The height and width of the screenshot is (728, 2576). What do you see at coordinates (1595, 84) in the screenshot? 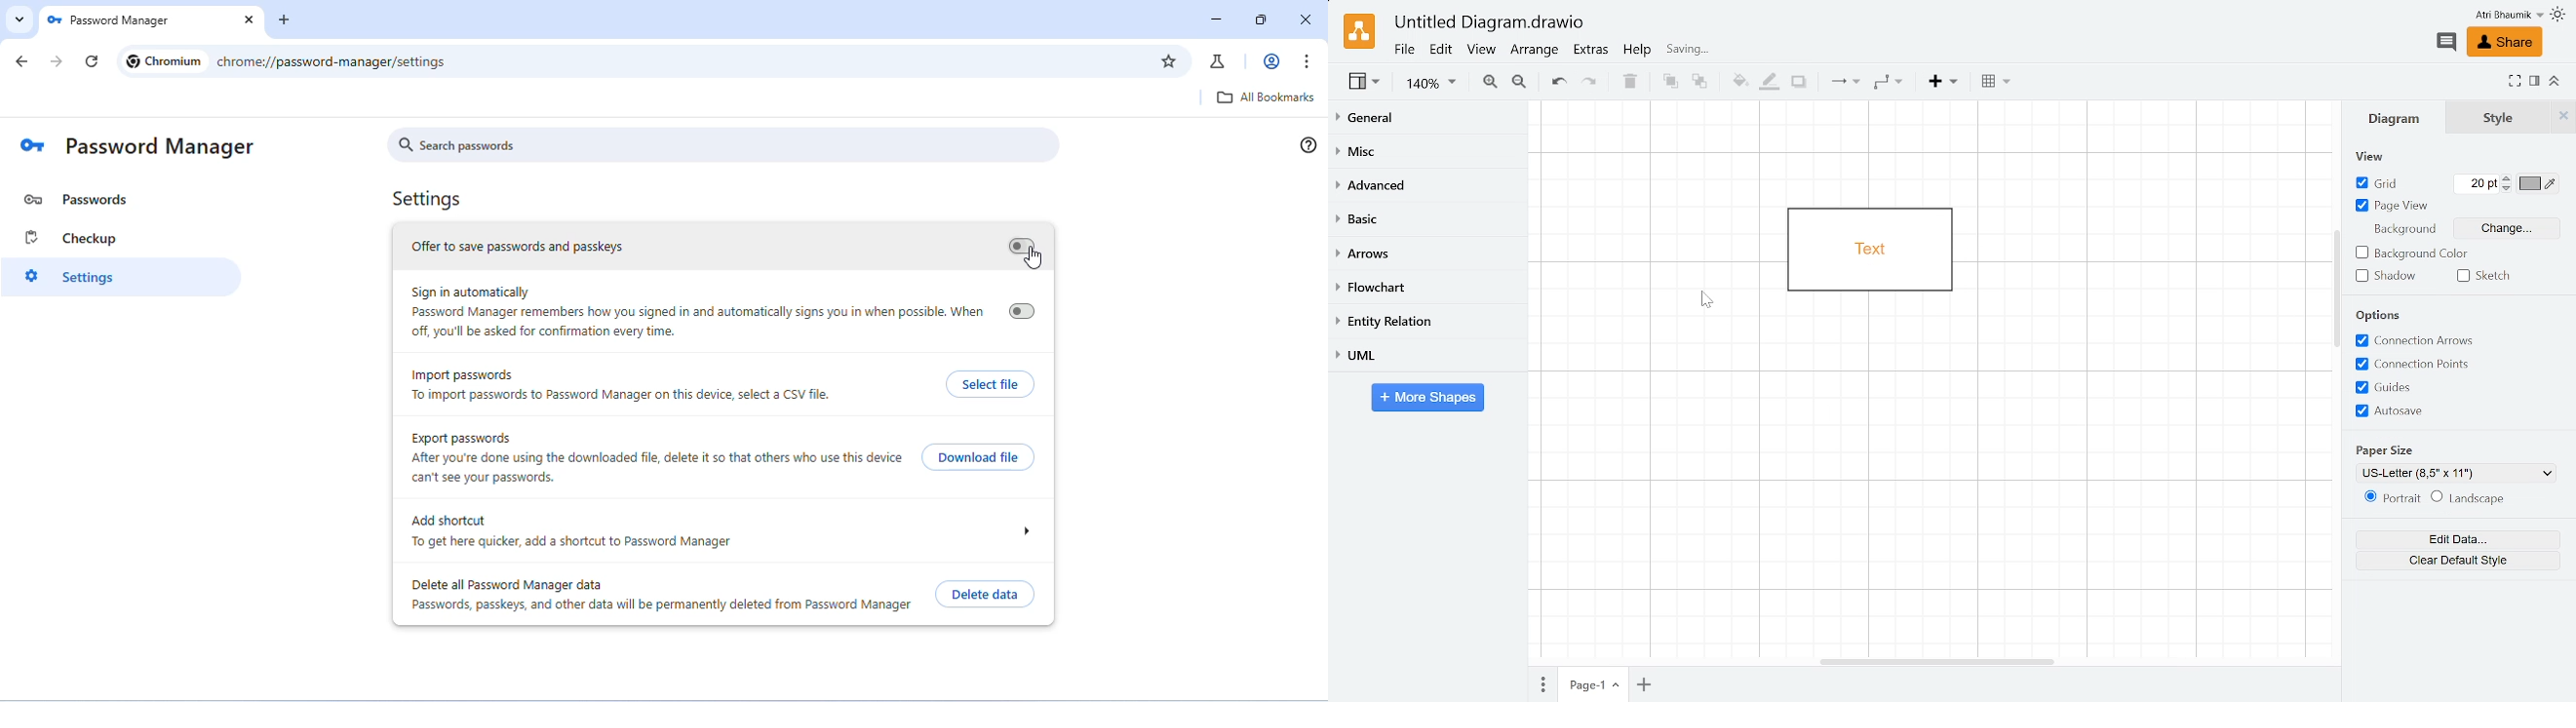
I see `Redo` at bounding box center [1595, 84].